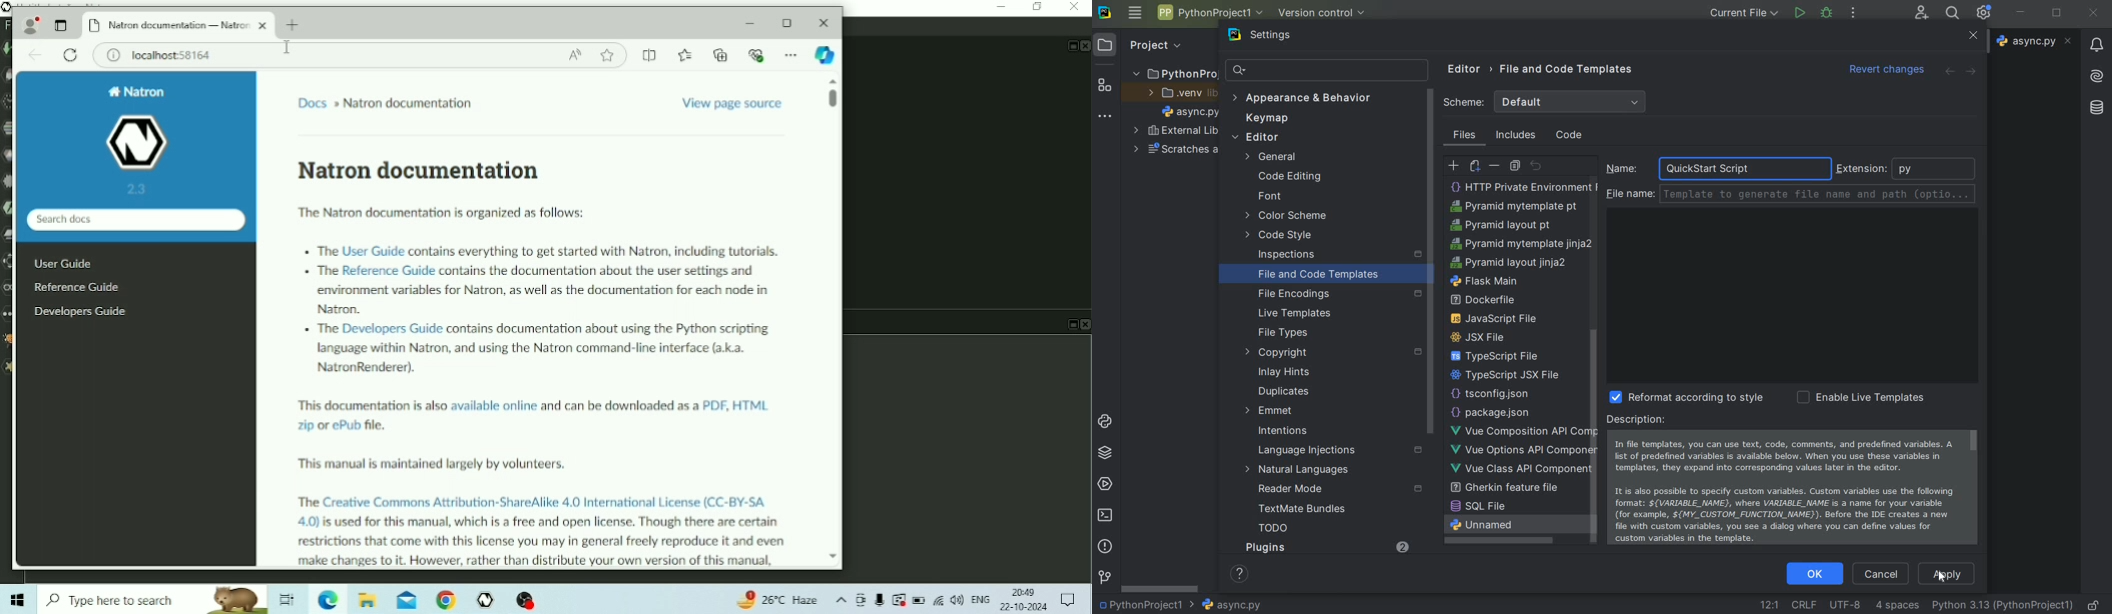 Image resolution: width=2128 pixels, height=616 pixels. I want to click on intentions, so click(1294, 431).